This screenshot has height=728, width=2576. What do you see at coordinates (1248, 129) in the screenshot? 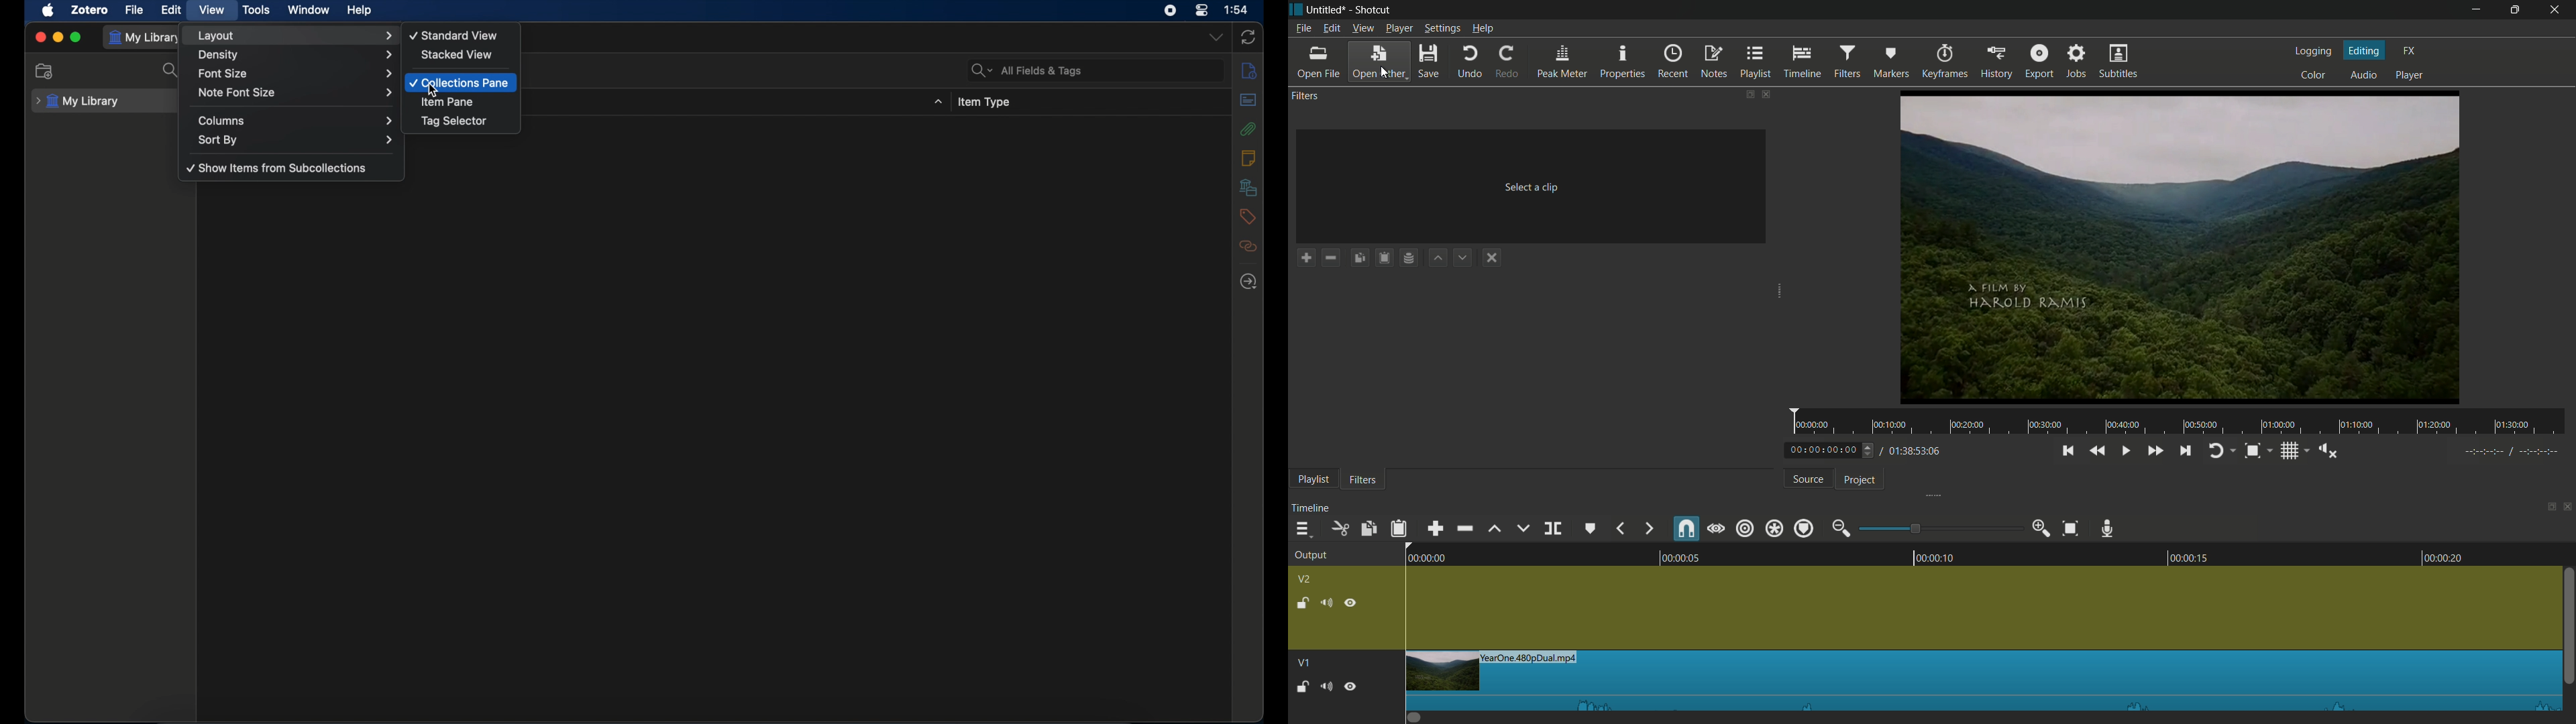
I see `attachments` at bounding box center [1248, 129].